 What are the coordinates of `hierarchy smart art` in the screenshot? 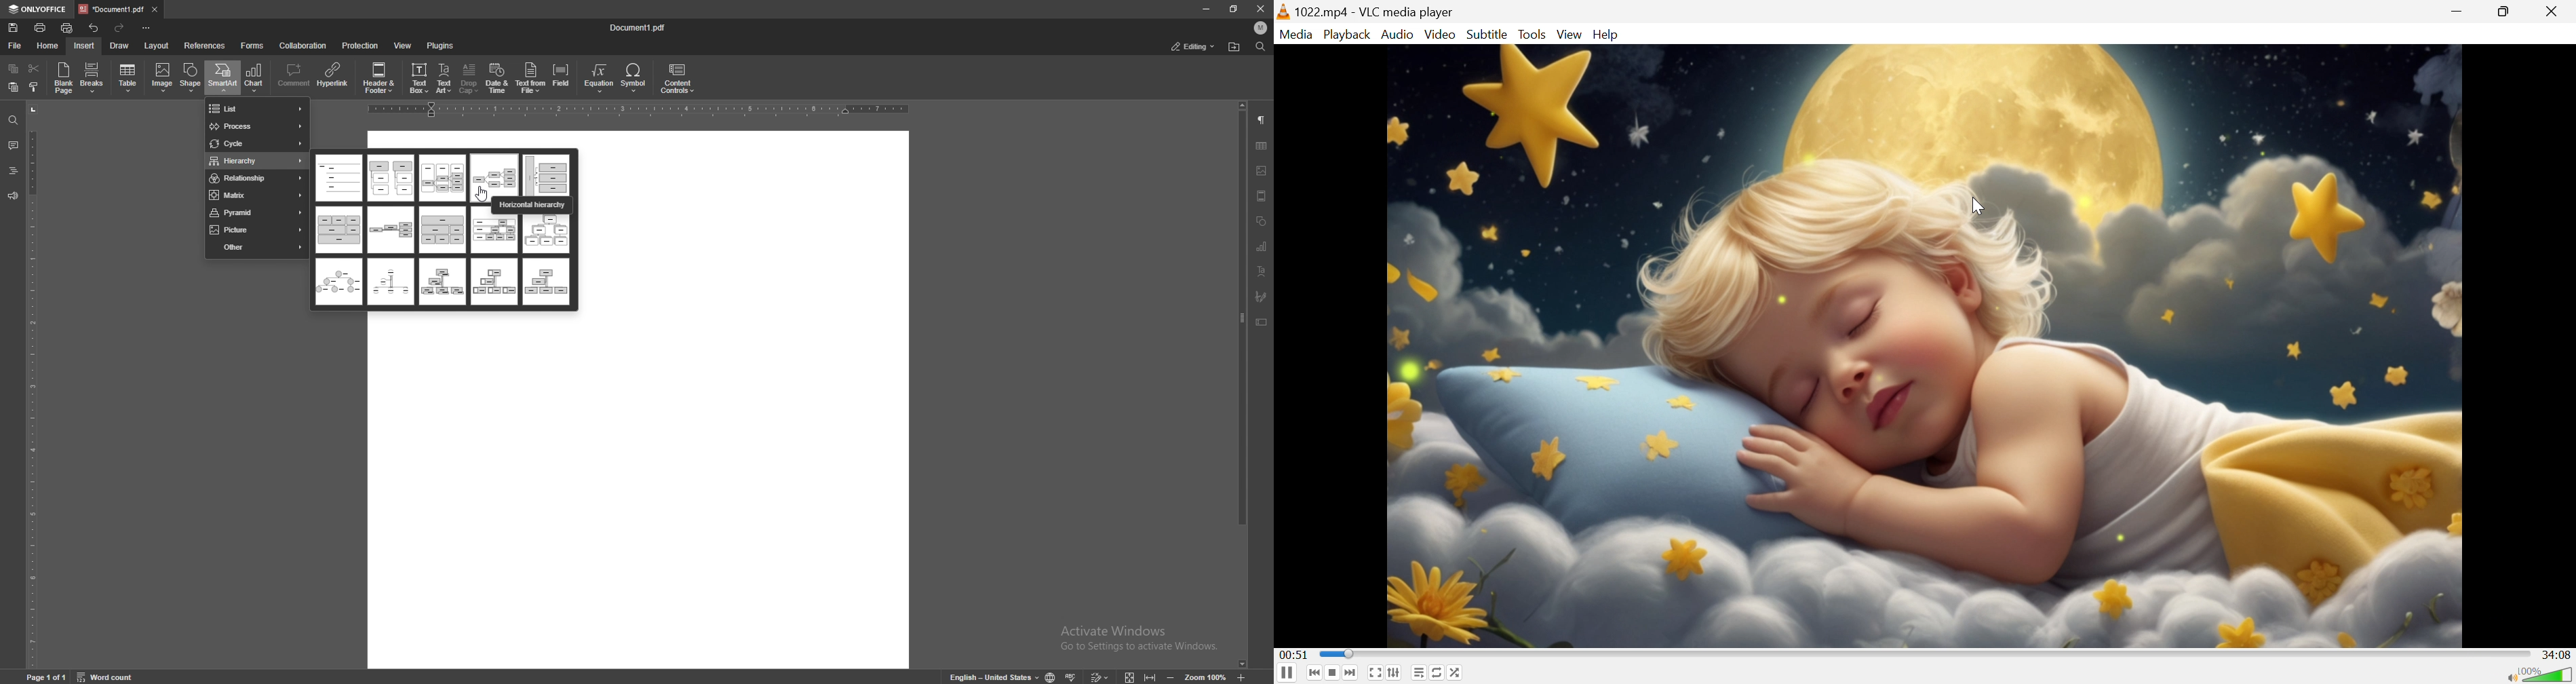 It's located at (390, 281).